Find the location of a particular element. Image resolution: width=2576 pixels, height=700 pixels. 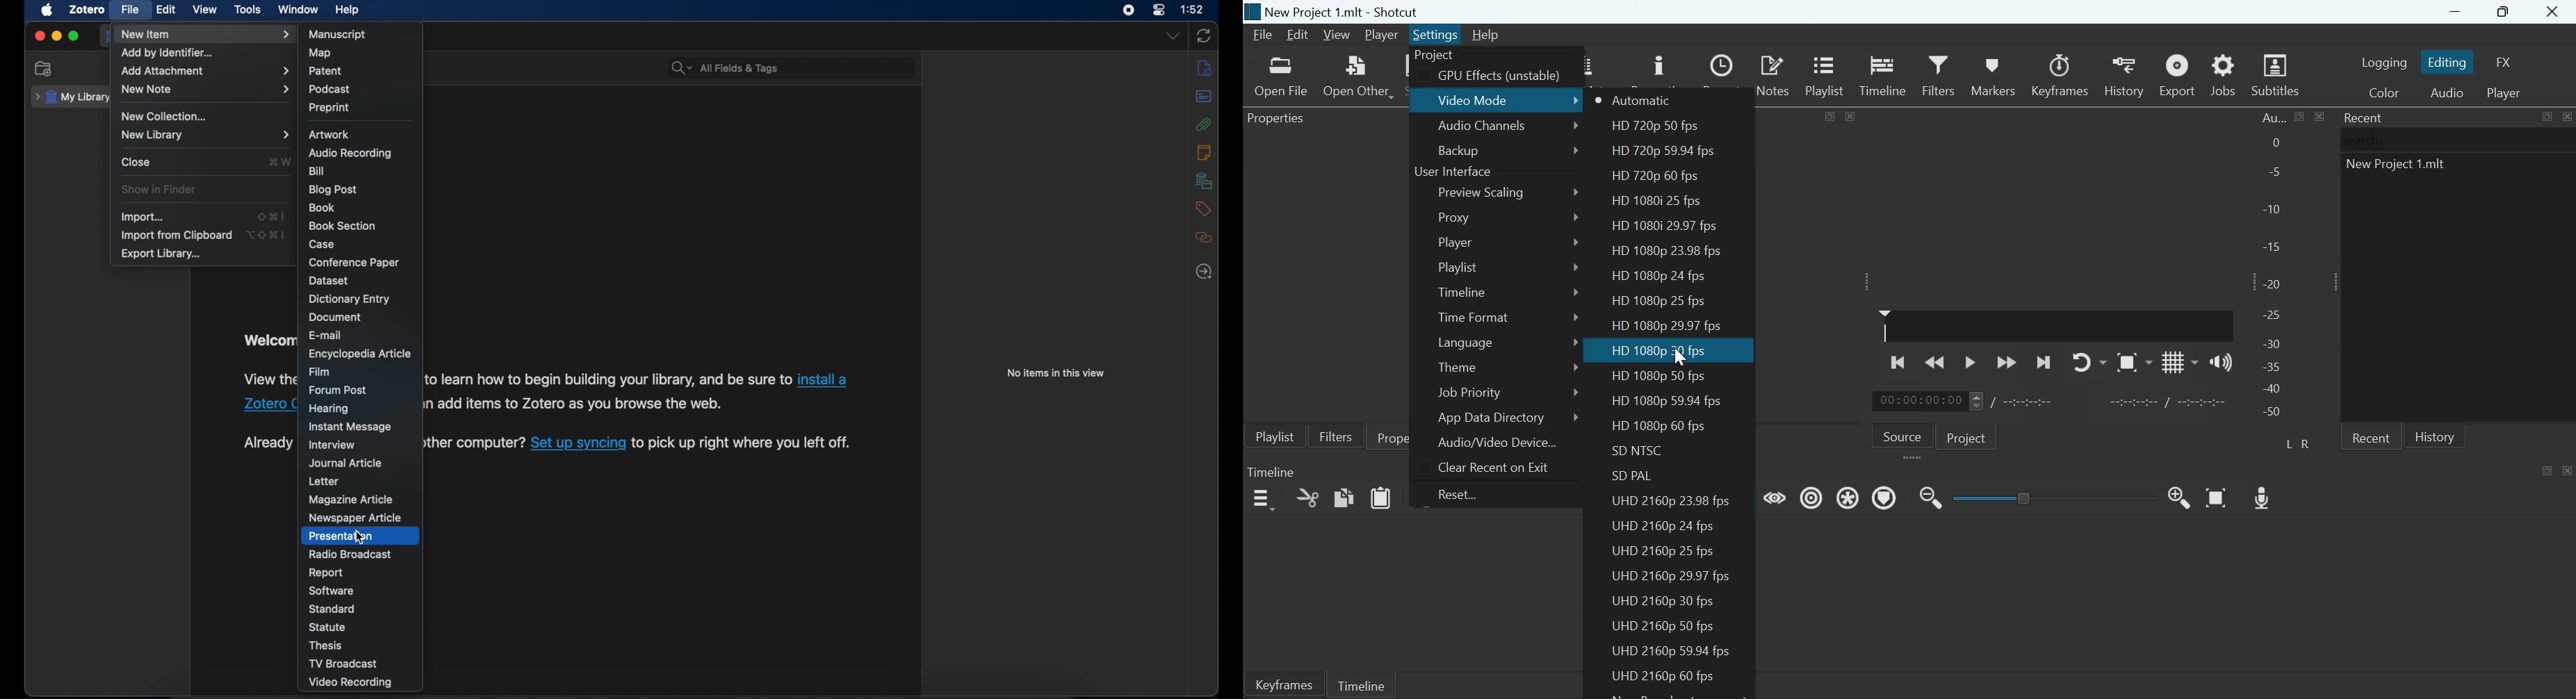

install a is located at coordinates (824, 379).